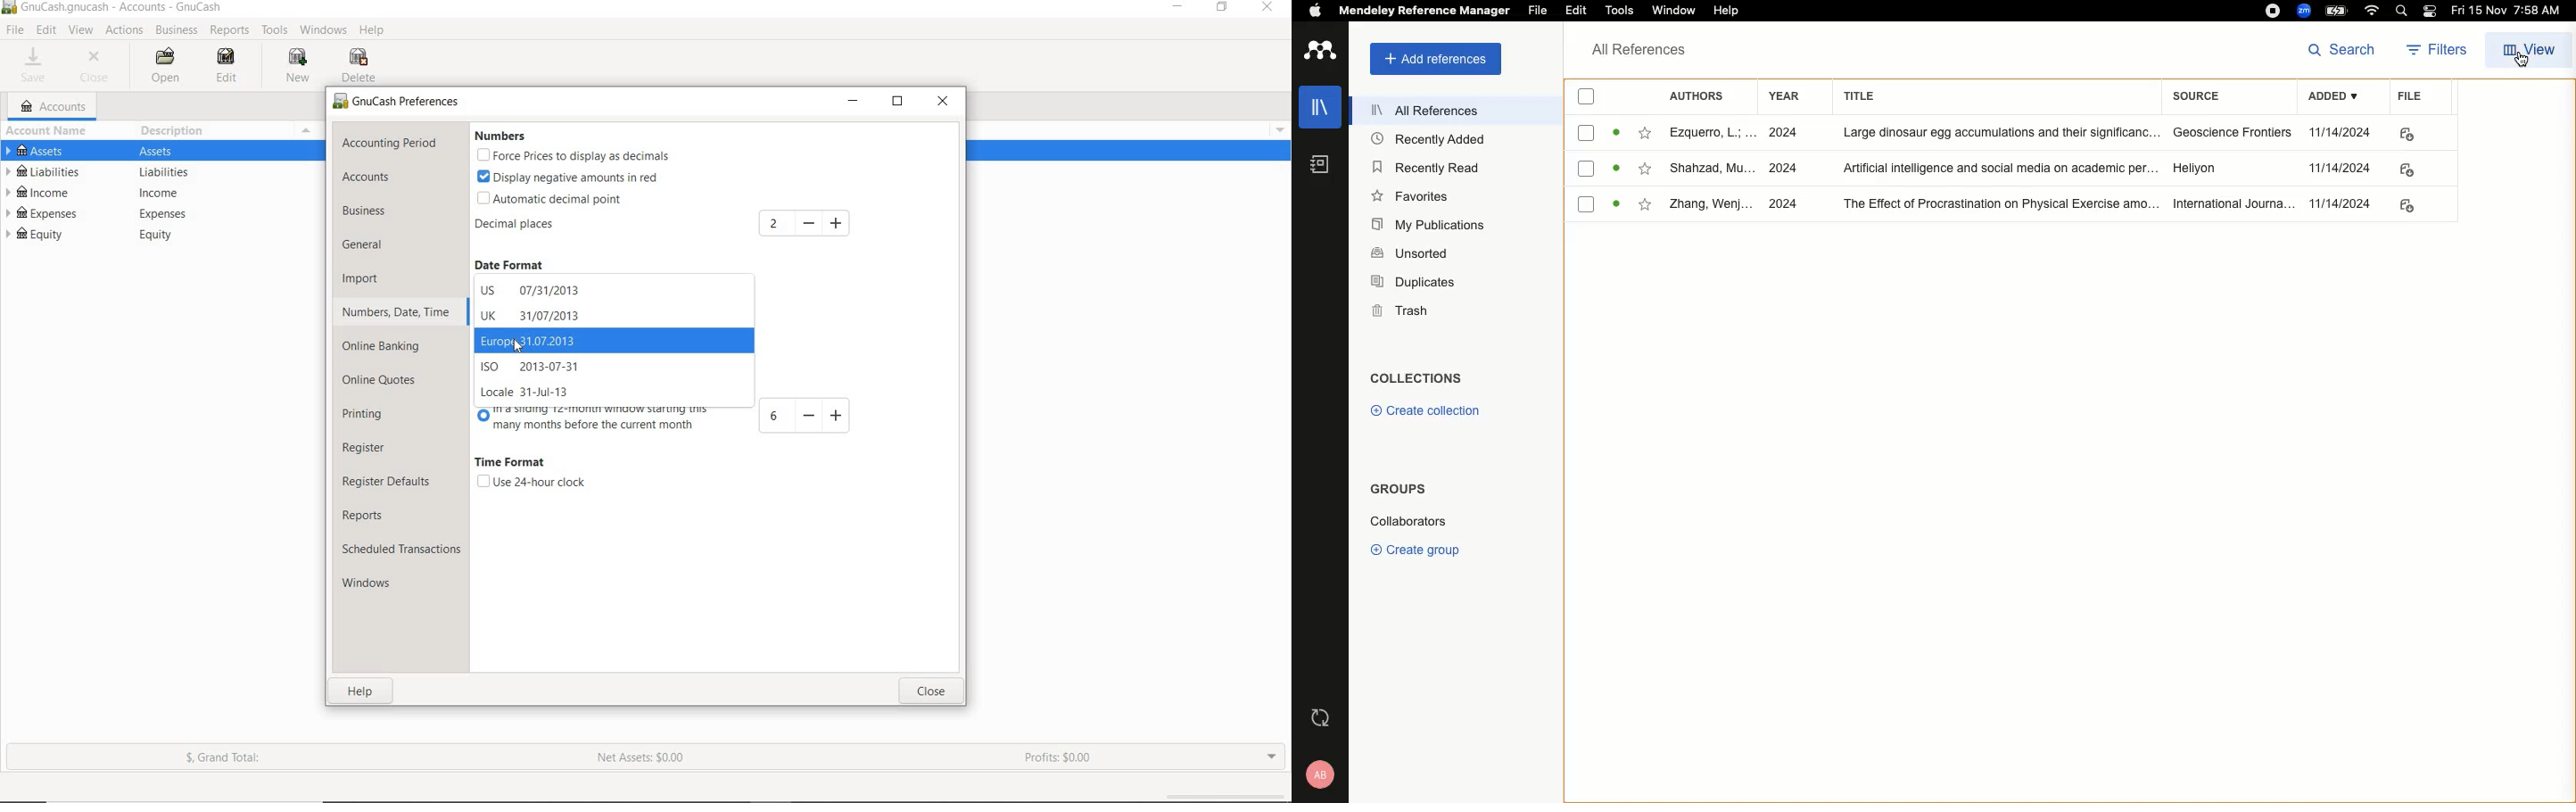 The width and height of the screenshot is (2576, 812). I want to click on Zhang, Wenj..., so click(1712, 205).